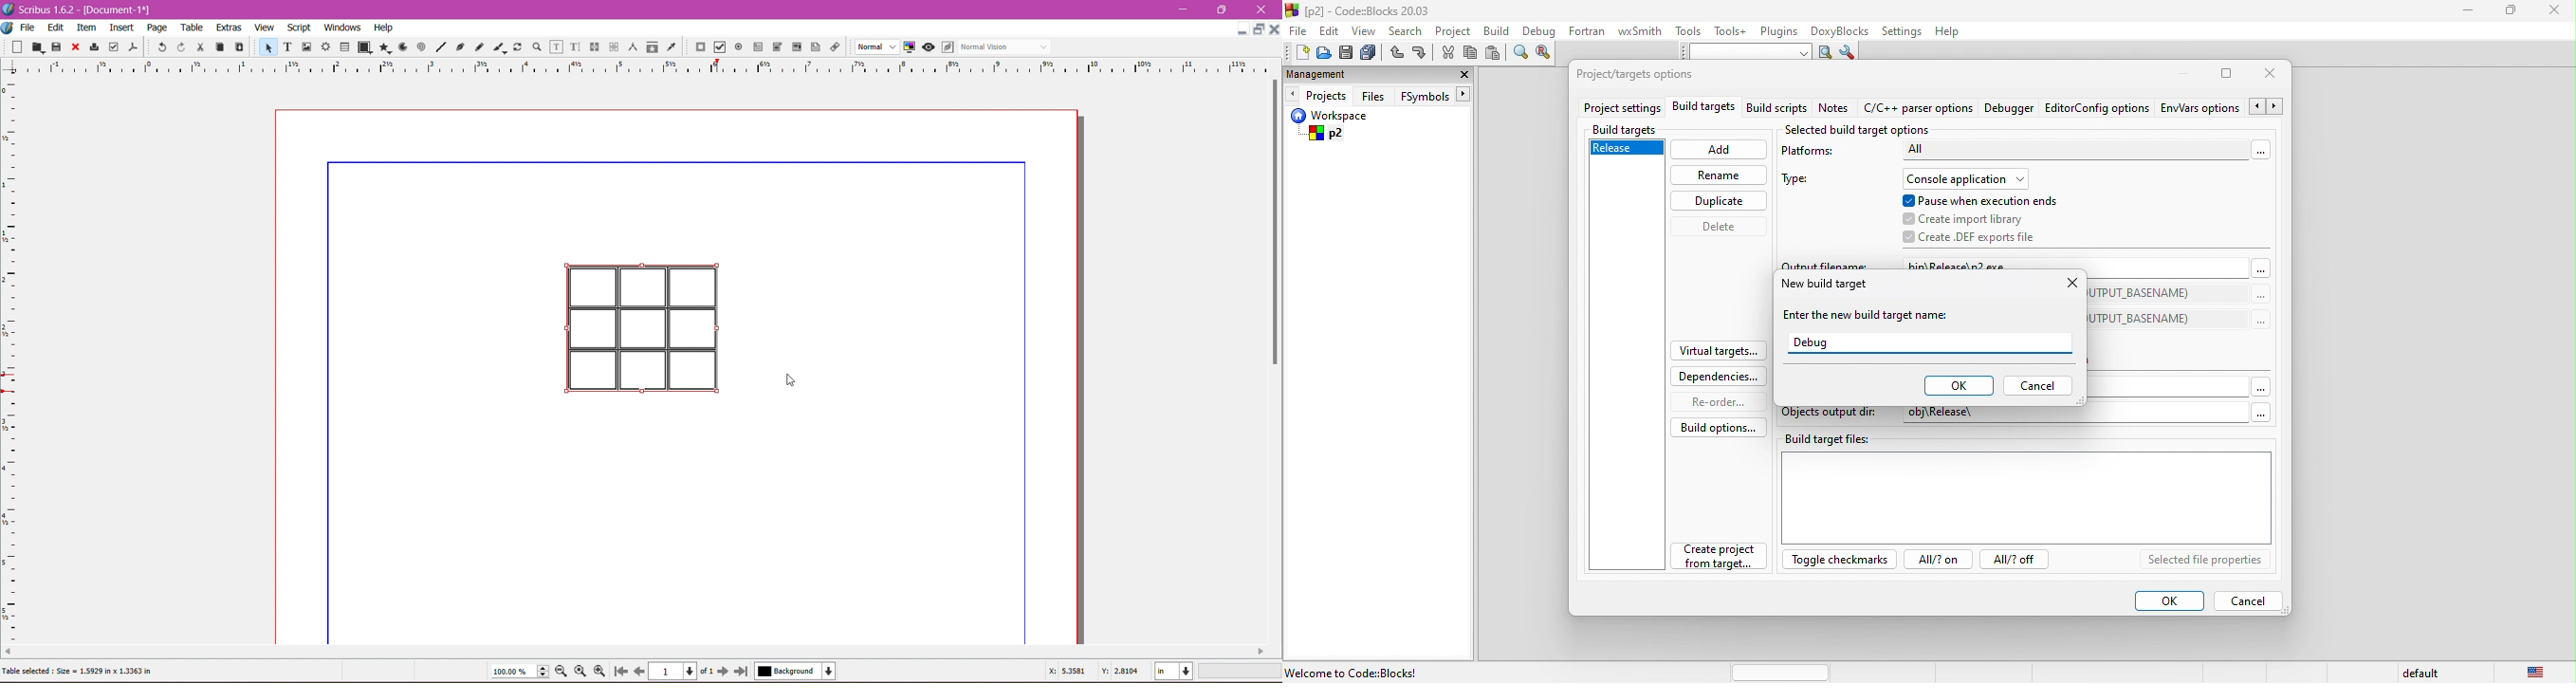 The width and height of the screenshot is (2576, 700). I want to click on Select Item, so click(262, 46).